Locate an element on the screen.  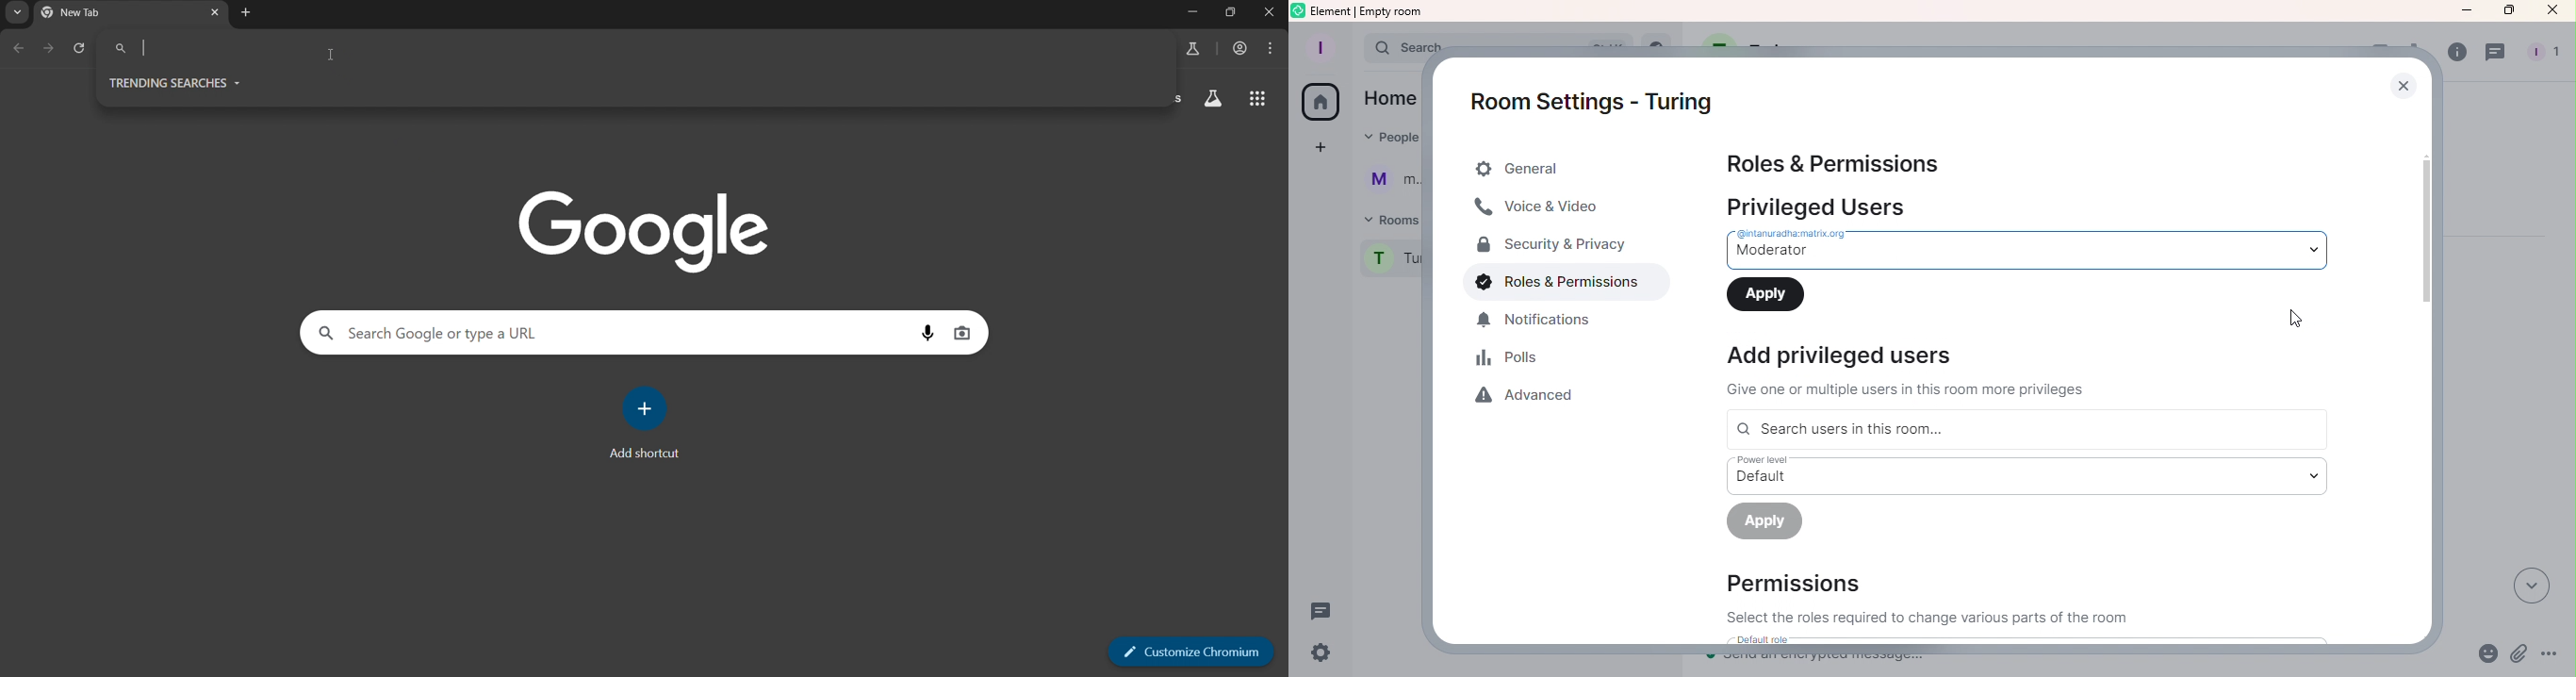
Security & Privacy is located at coordinates (1553, 245).